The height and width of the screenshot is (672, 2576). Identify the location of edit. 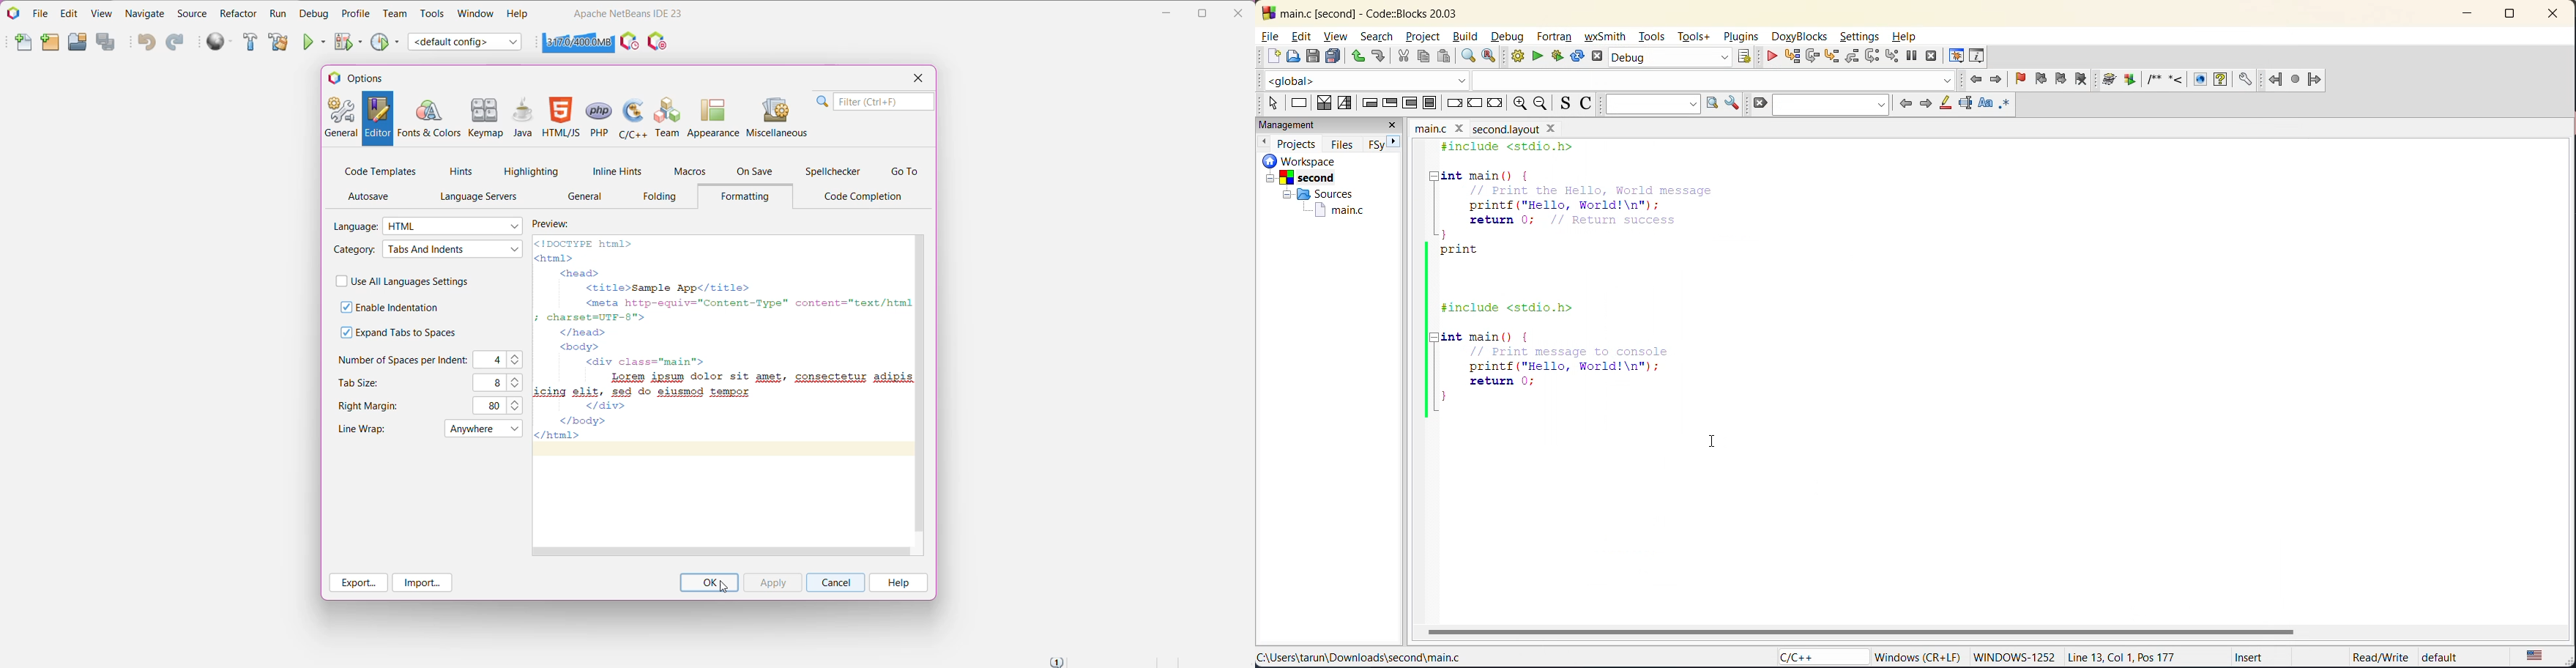
(1303, 37).